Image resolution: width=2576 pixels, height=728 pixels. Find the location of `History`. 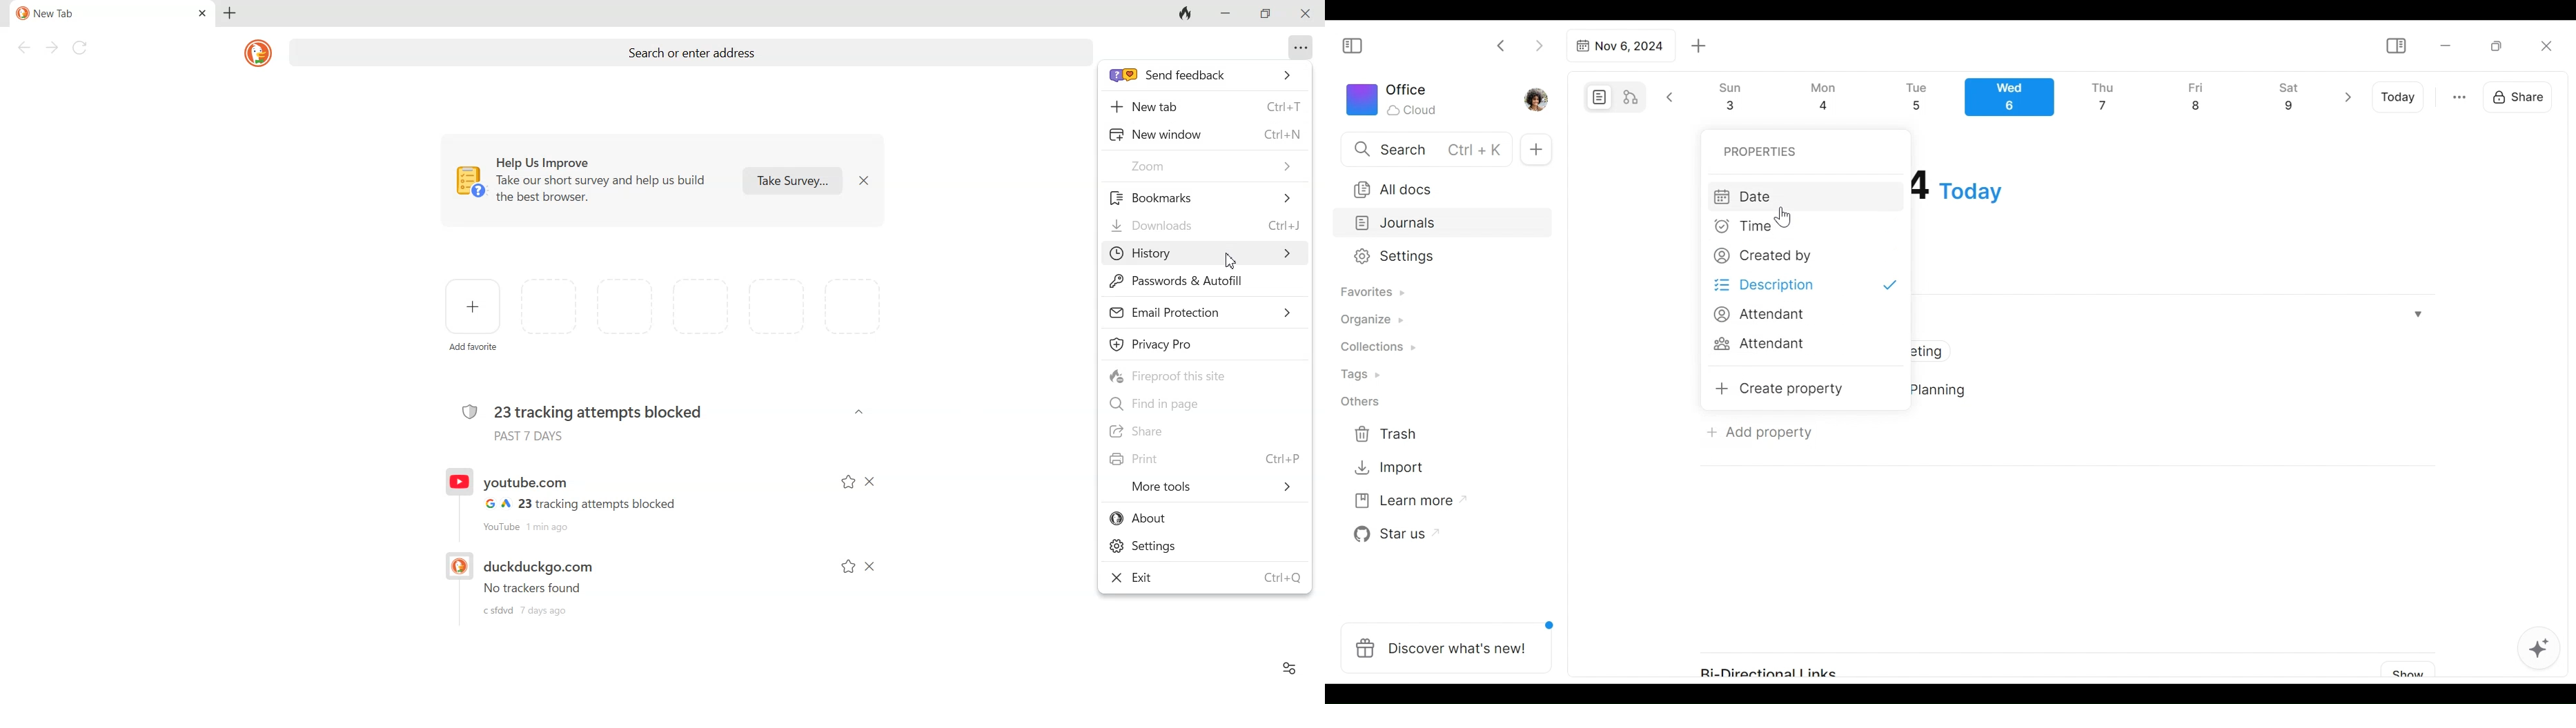

History is located at coordinates (1212, 253).